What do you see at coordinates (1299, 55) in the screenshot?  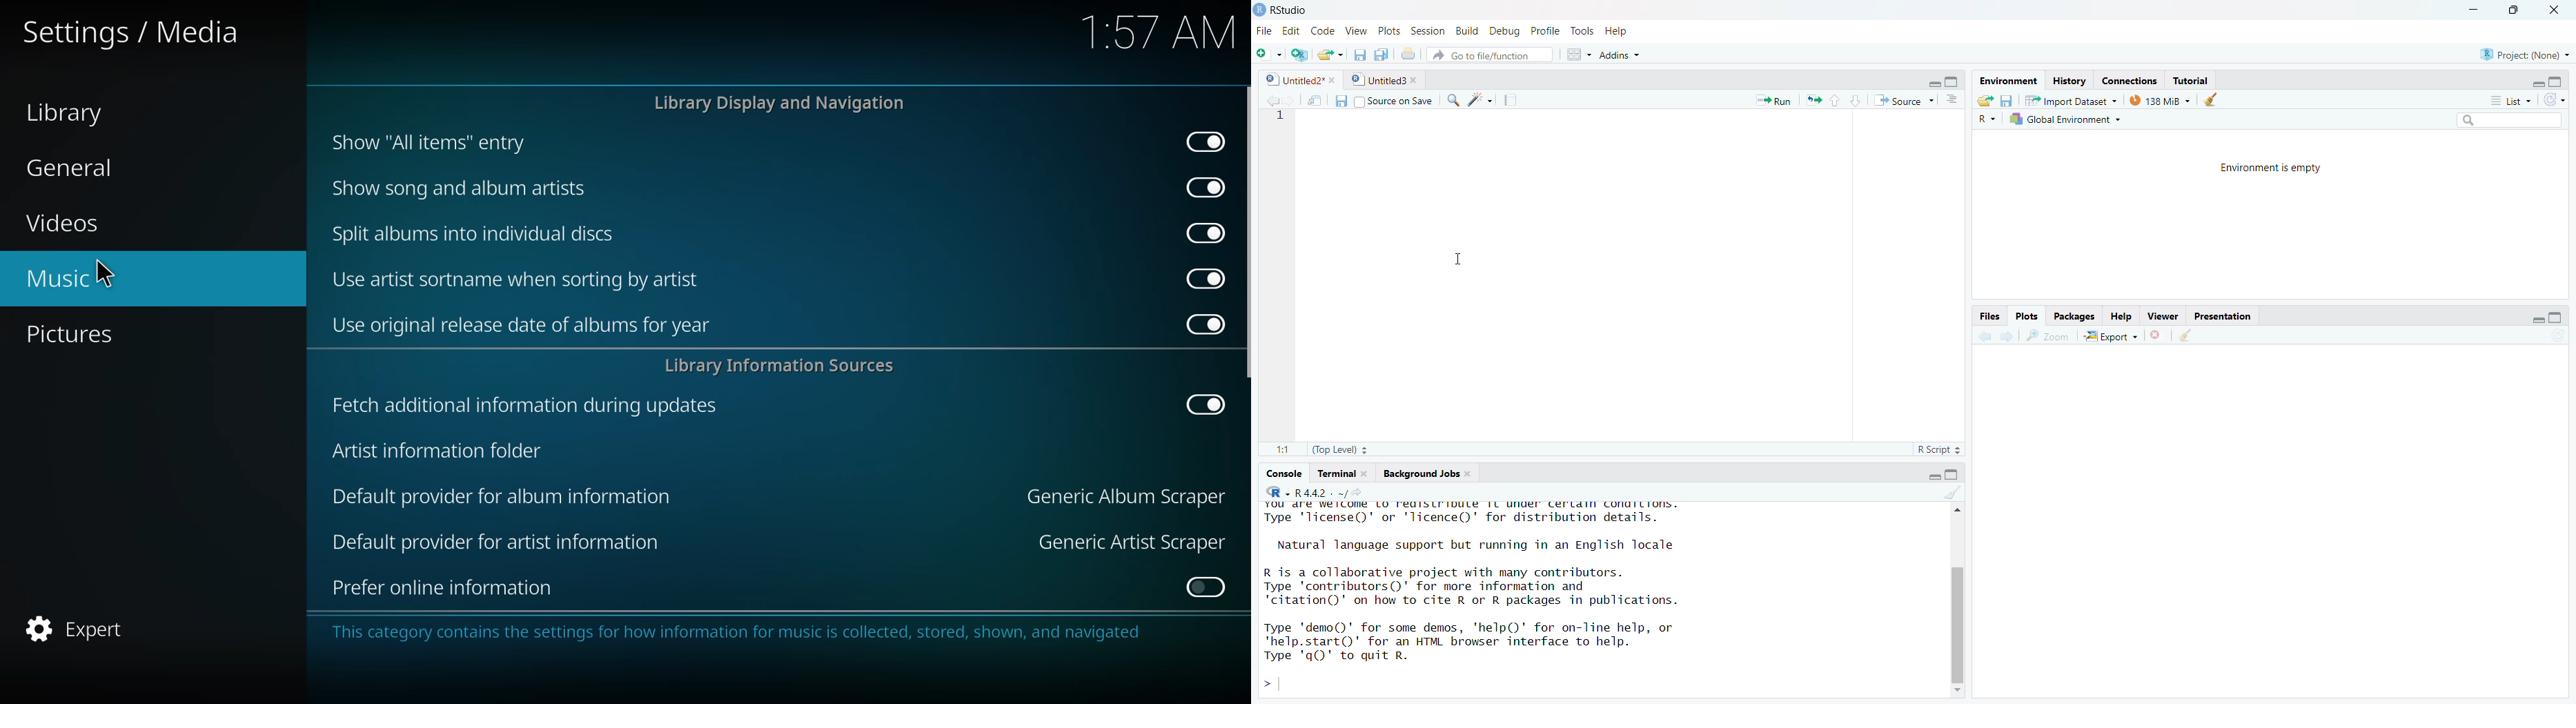 I see `create project` at bounding box center [1299, 55].